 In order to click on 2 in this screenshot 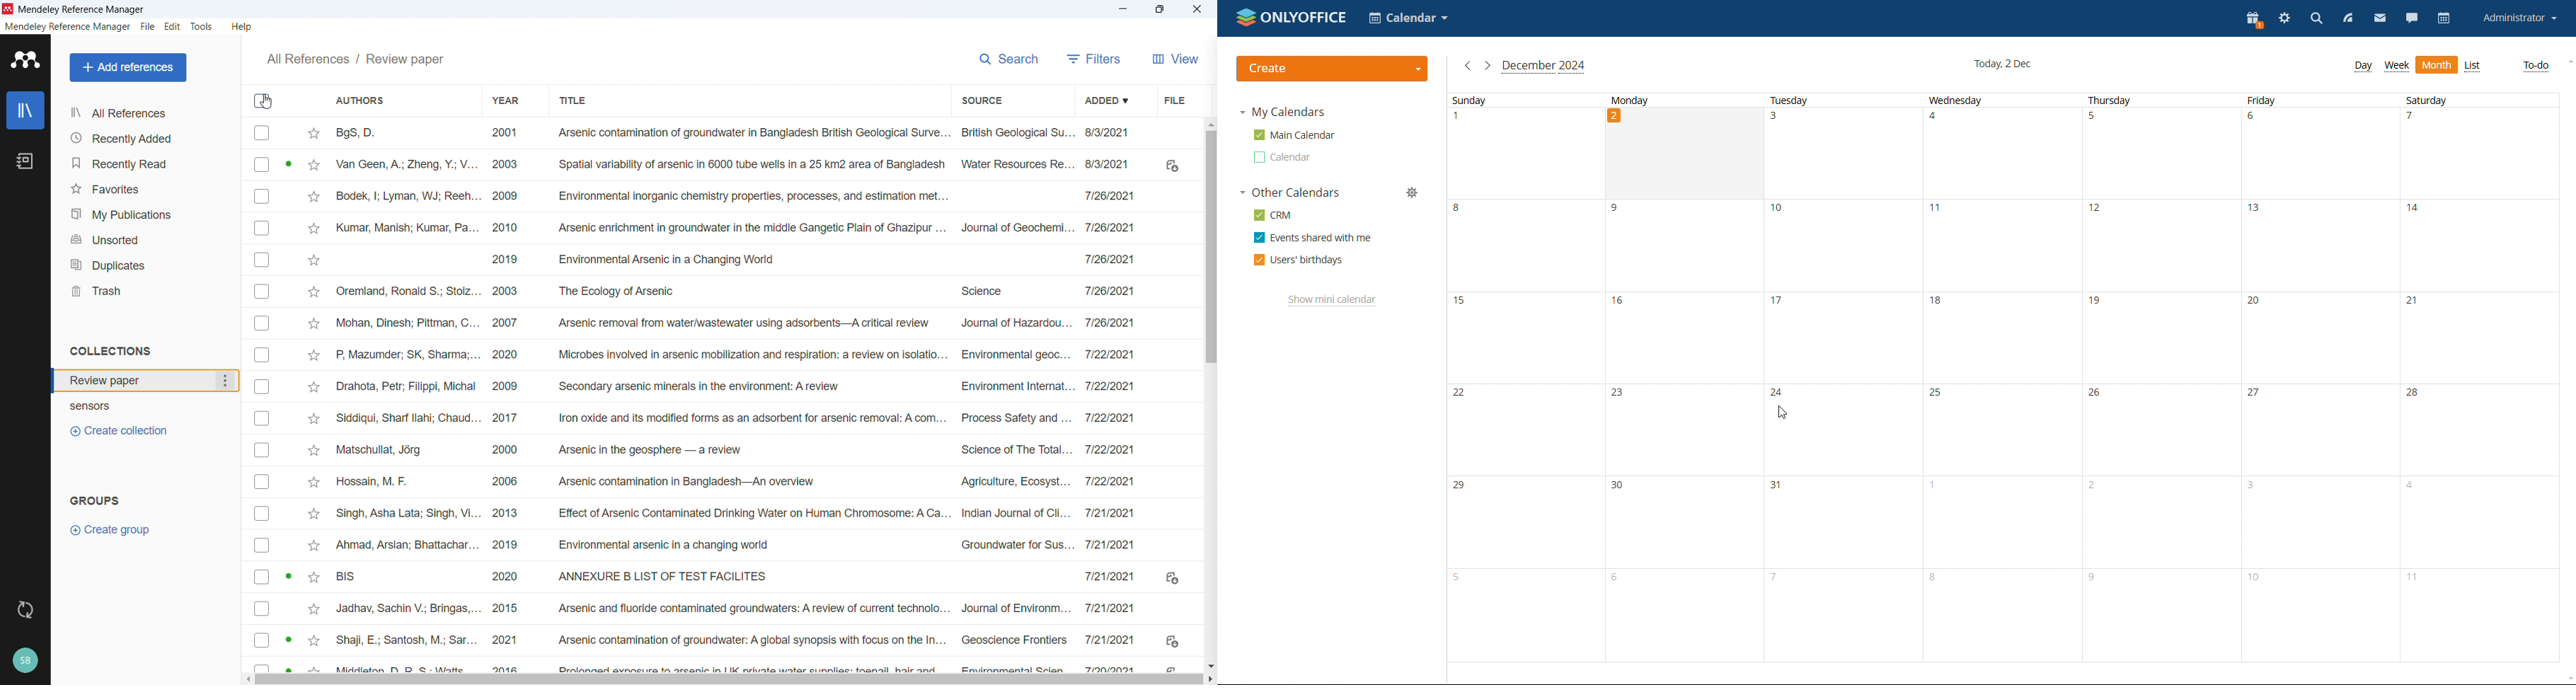, I will do `click(2092, 488)`.